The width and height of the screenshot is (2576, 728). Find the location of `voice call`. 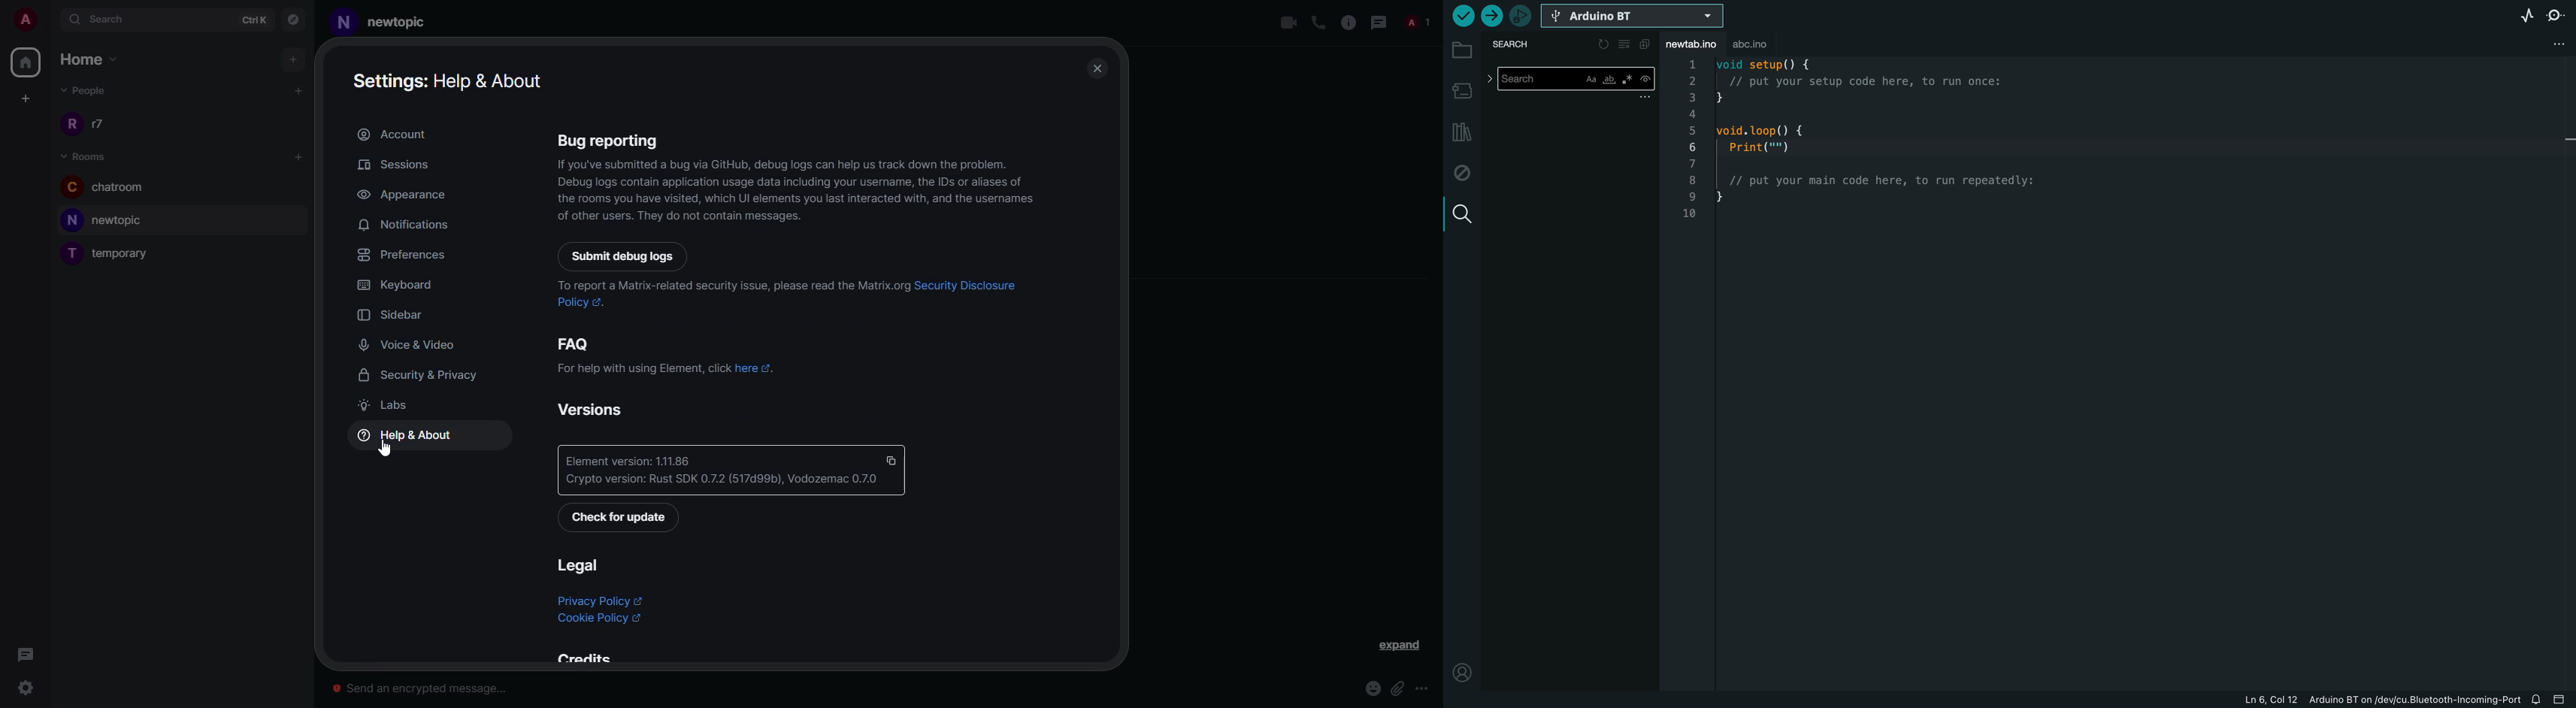

voice call is located at coordinates (1318, 23).